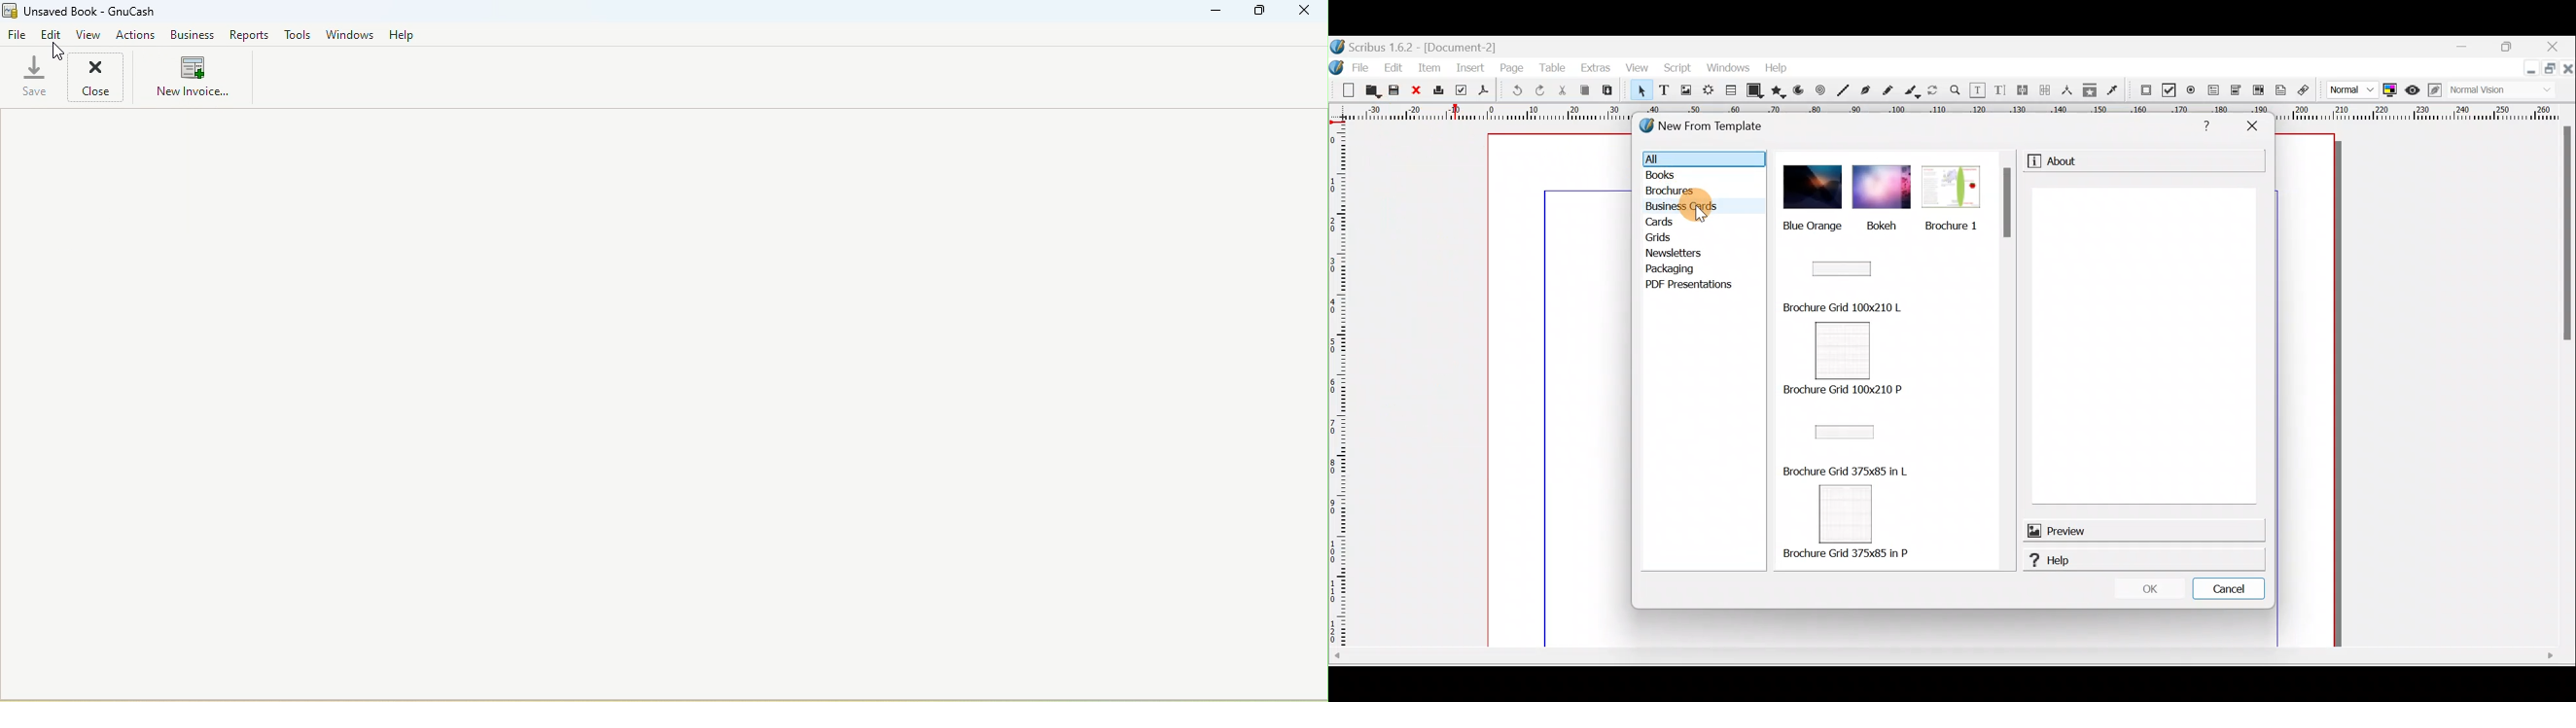  I want to click on Copy, so click(1586, 92).